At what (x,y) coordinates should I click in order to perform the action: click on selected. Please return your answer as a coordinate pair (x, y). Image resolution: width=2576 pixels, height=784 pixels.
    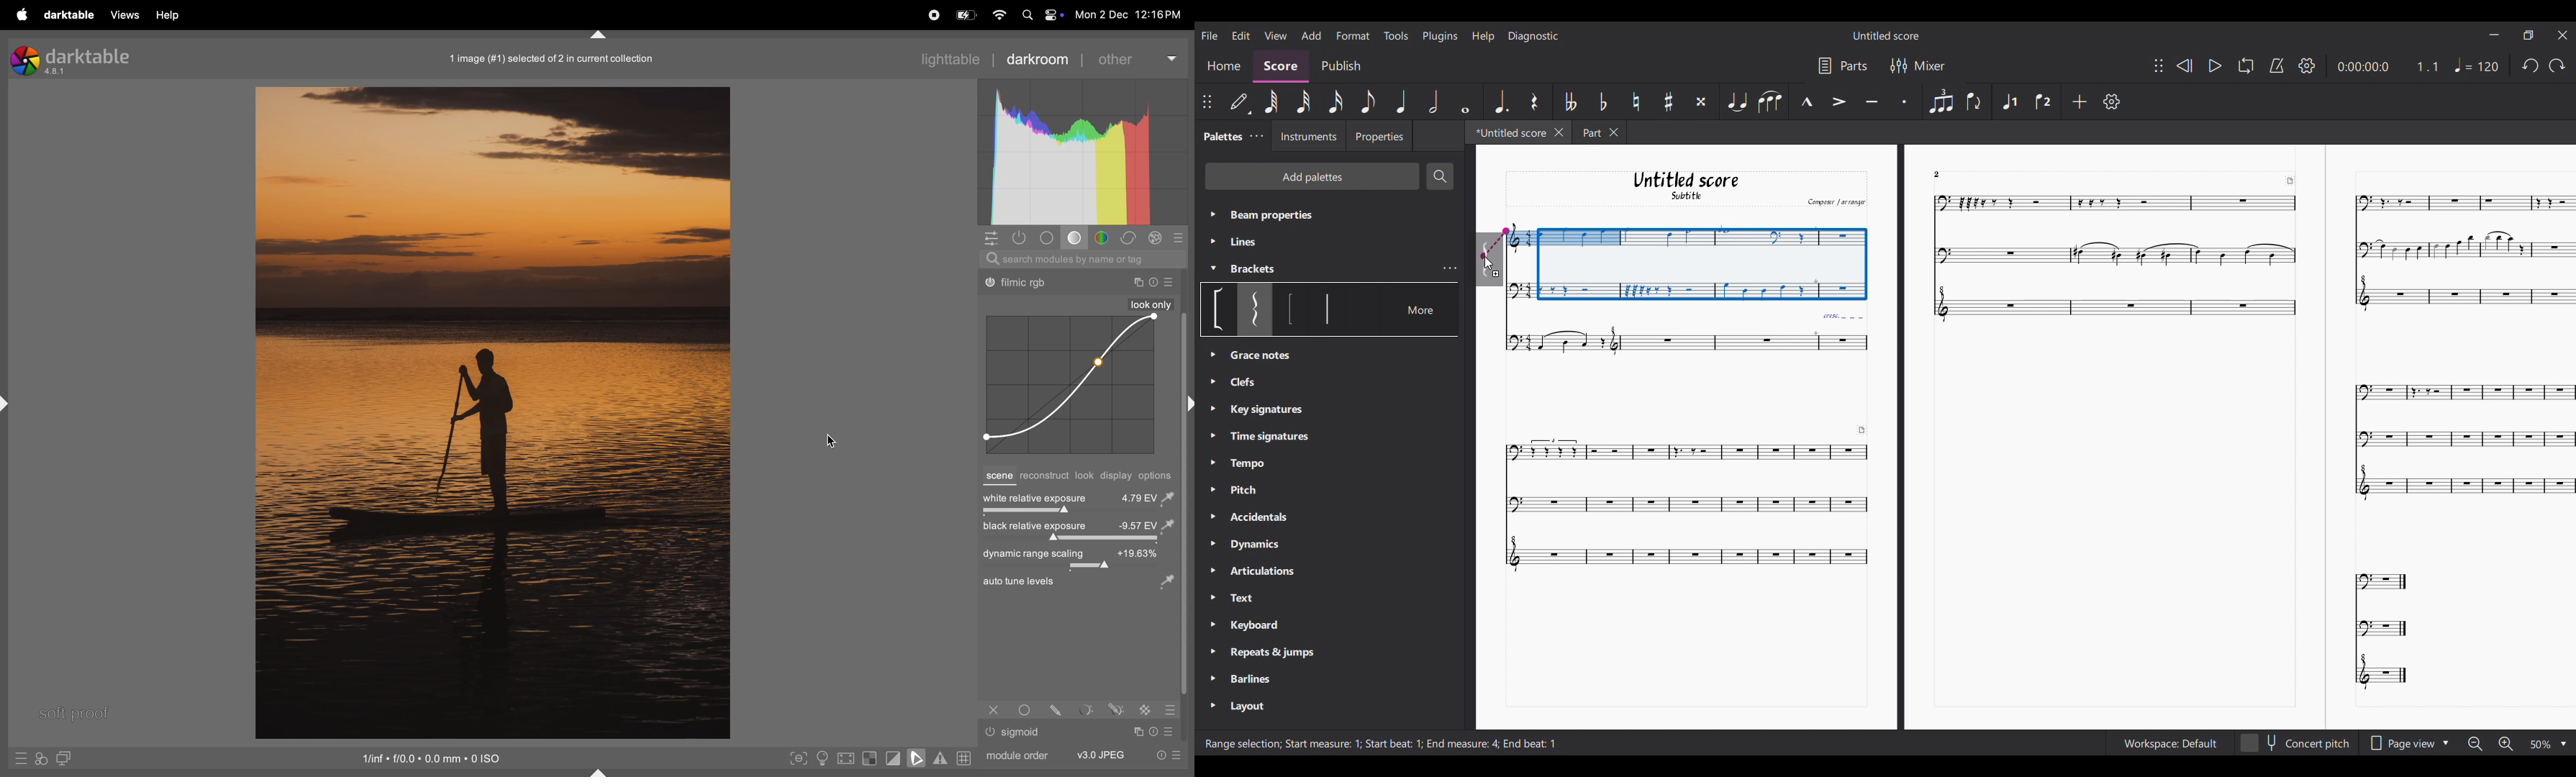
    Looking at the image, I should click on (1568, 237).